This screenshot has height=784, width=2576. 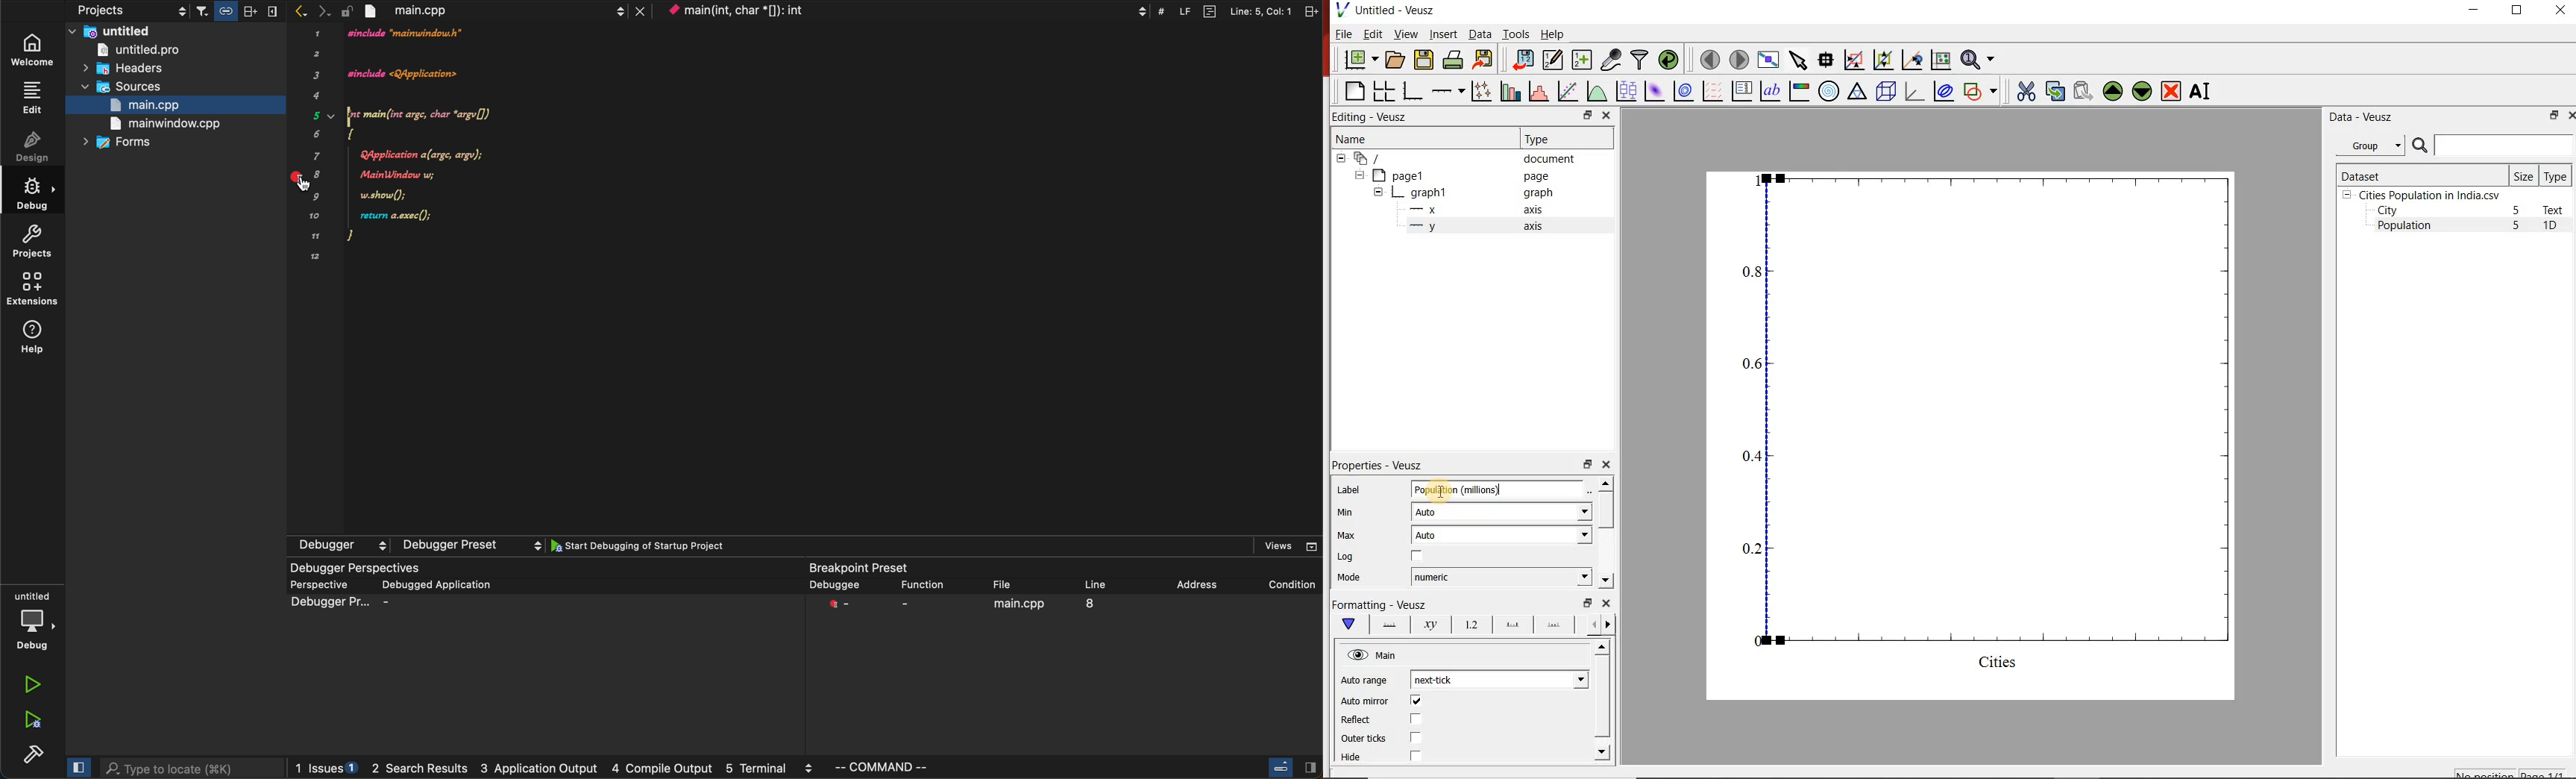 What do you see at coordinates (1853, 59) in the screenshot?
I see `click or draw a rectangle to zoom graph indexes` at bounding box center [1853, 59].